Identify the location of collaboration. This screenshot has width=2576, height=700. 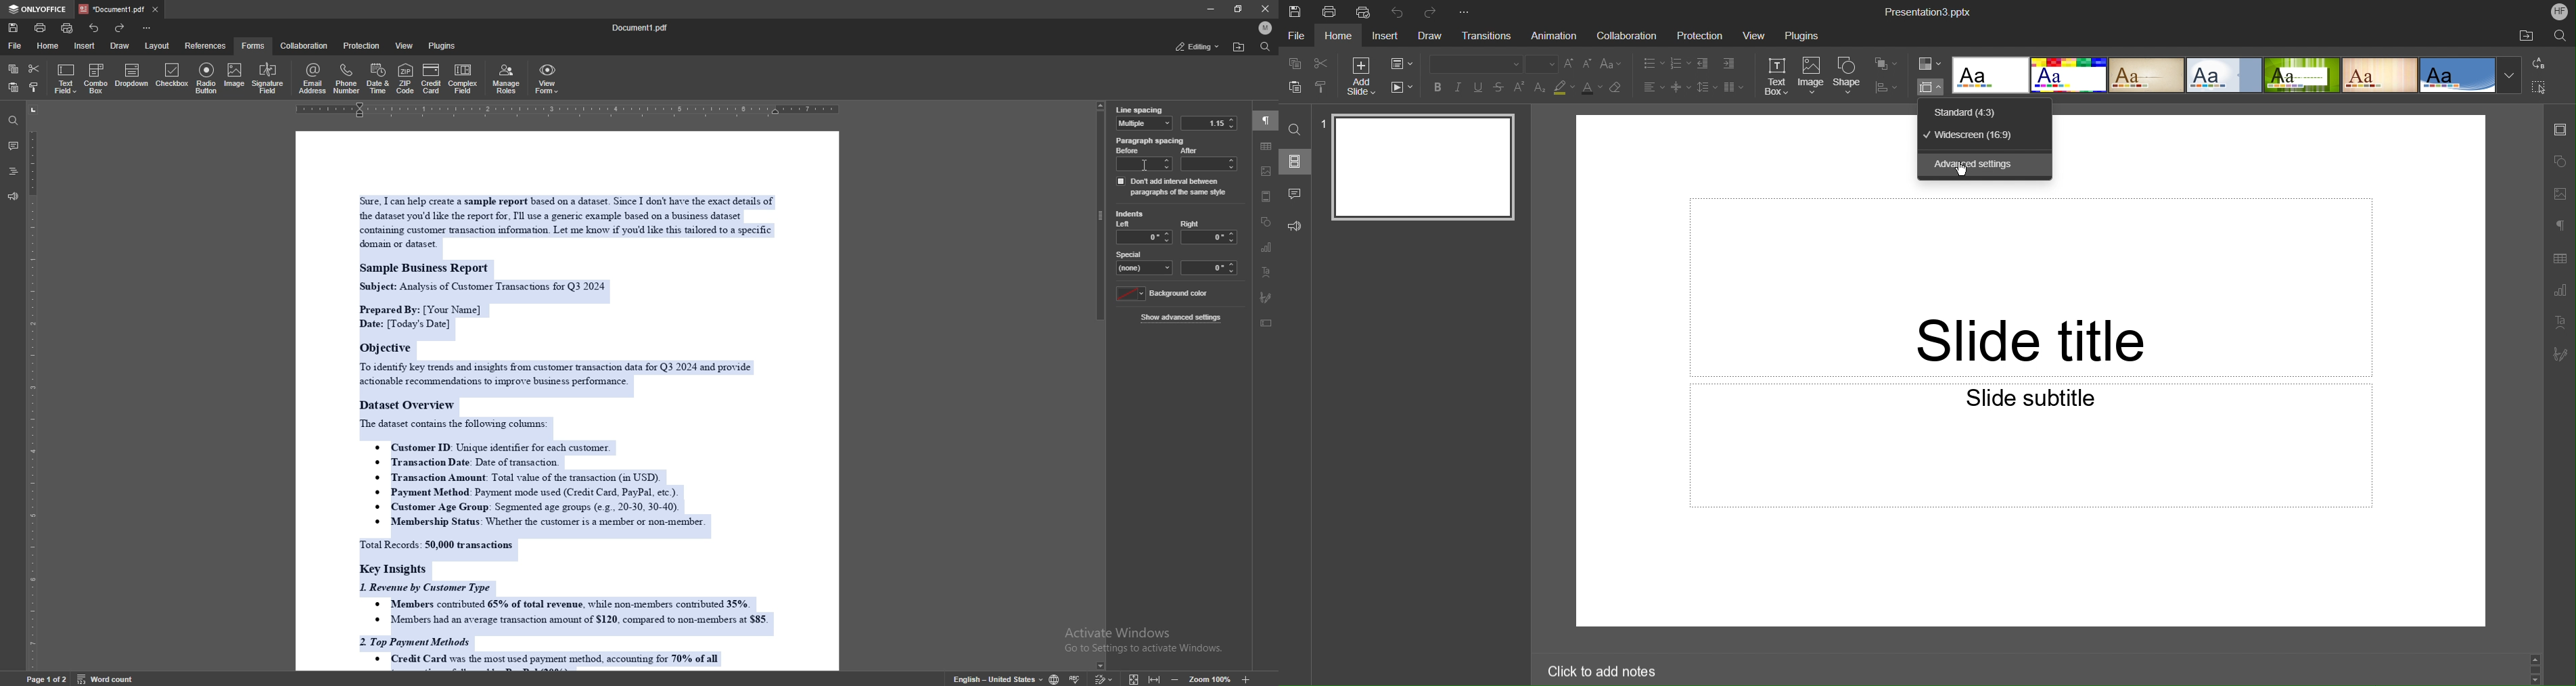
(305, 46).